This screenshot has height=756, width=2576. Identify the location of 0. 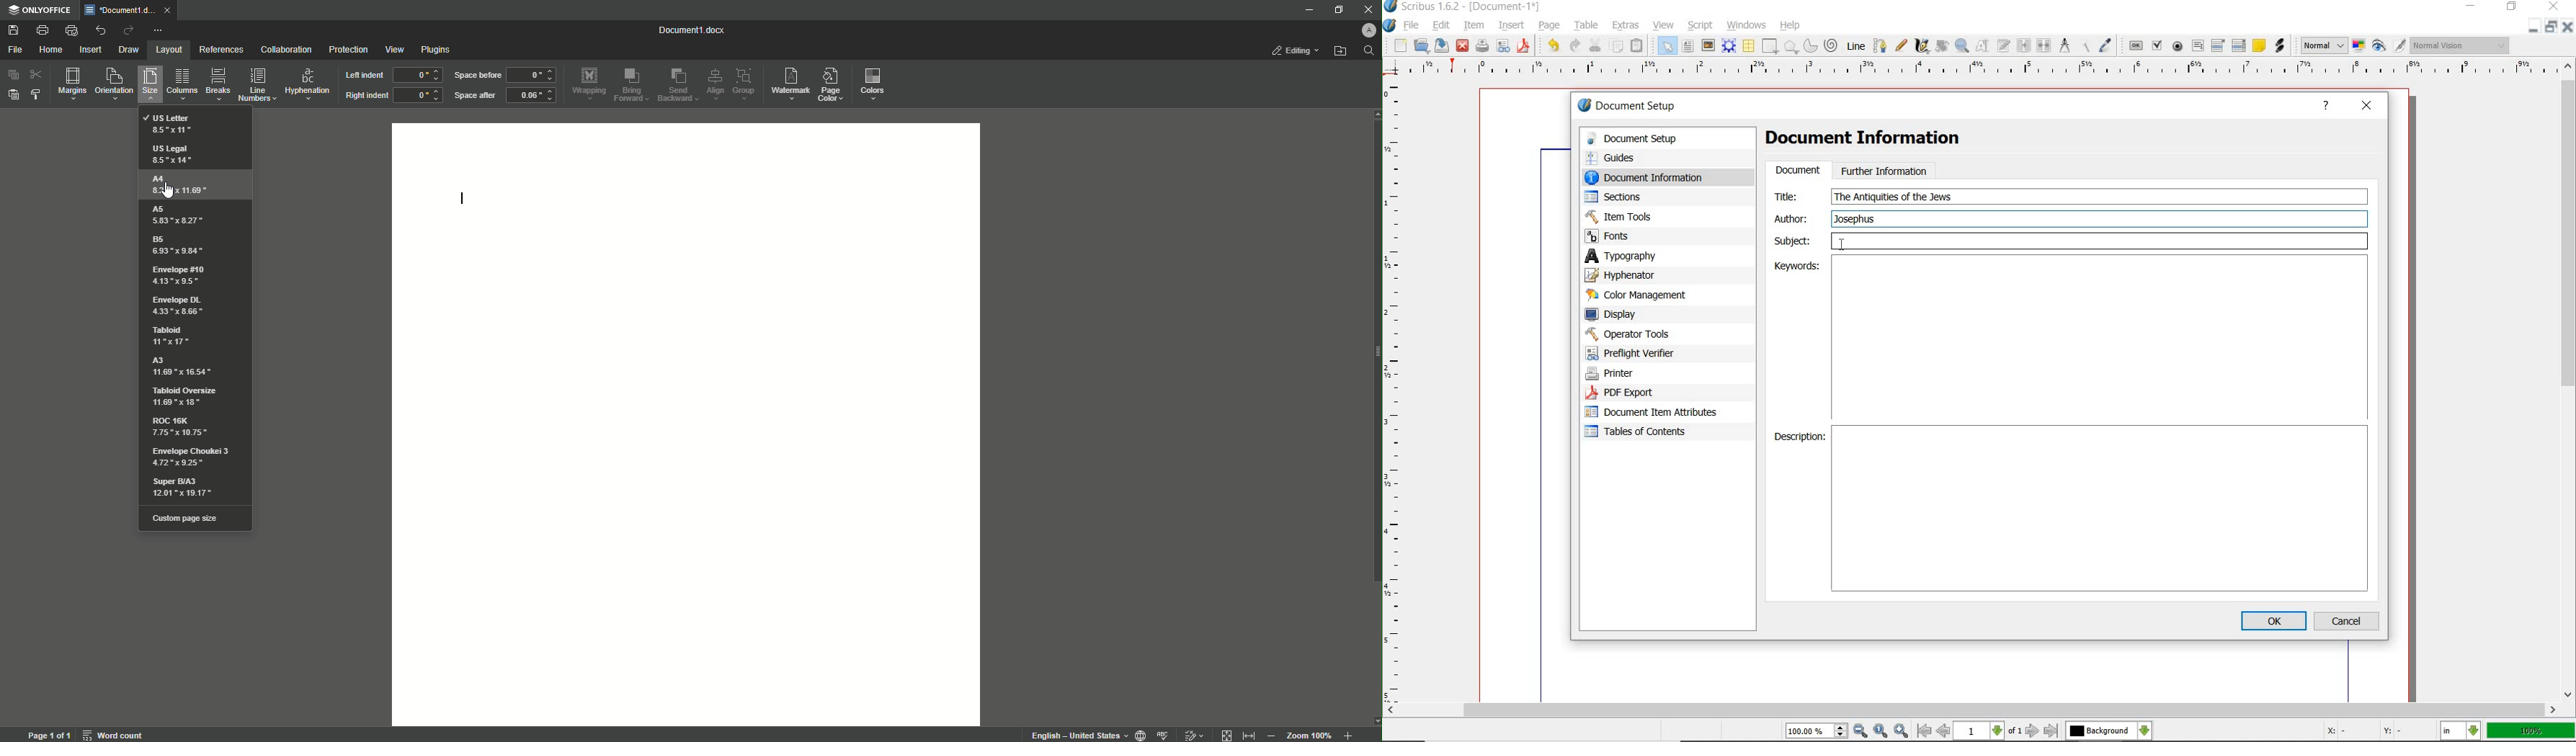
(534, 75).